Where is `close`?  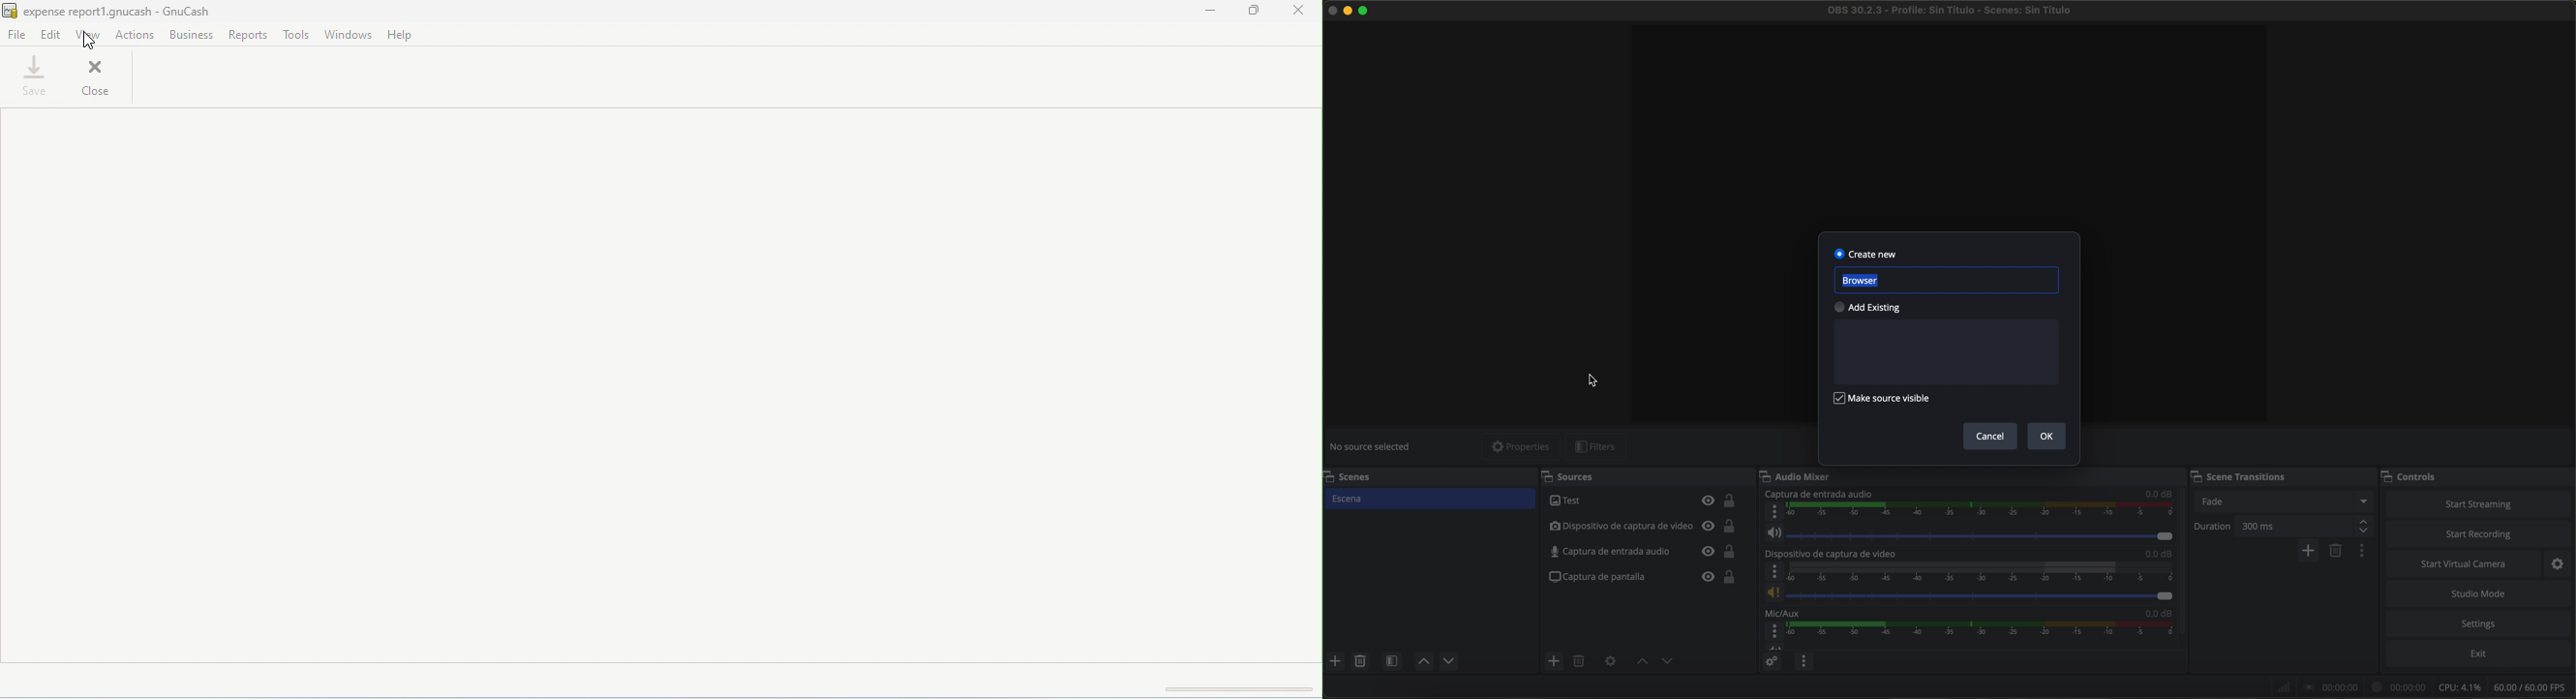 close is located at coordinates (99, 76).